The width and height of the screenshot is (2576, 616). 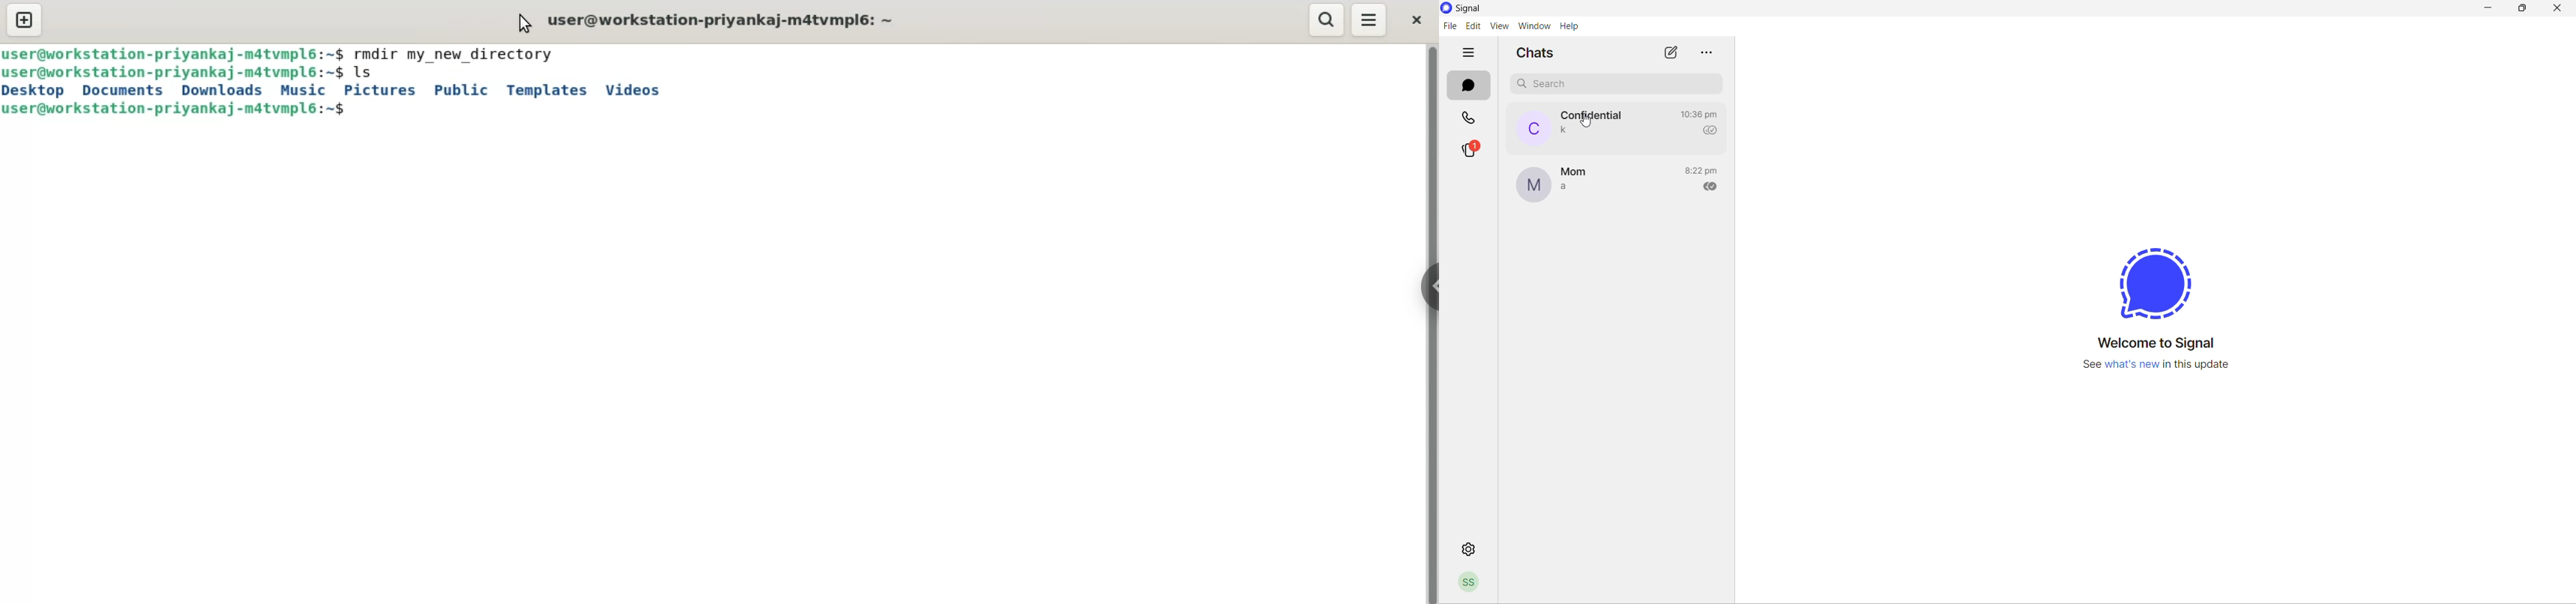 What do you see at coordinates (28, 19) in the screenshot?
I see `new tab` at bounding box center [28, 19].